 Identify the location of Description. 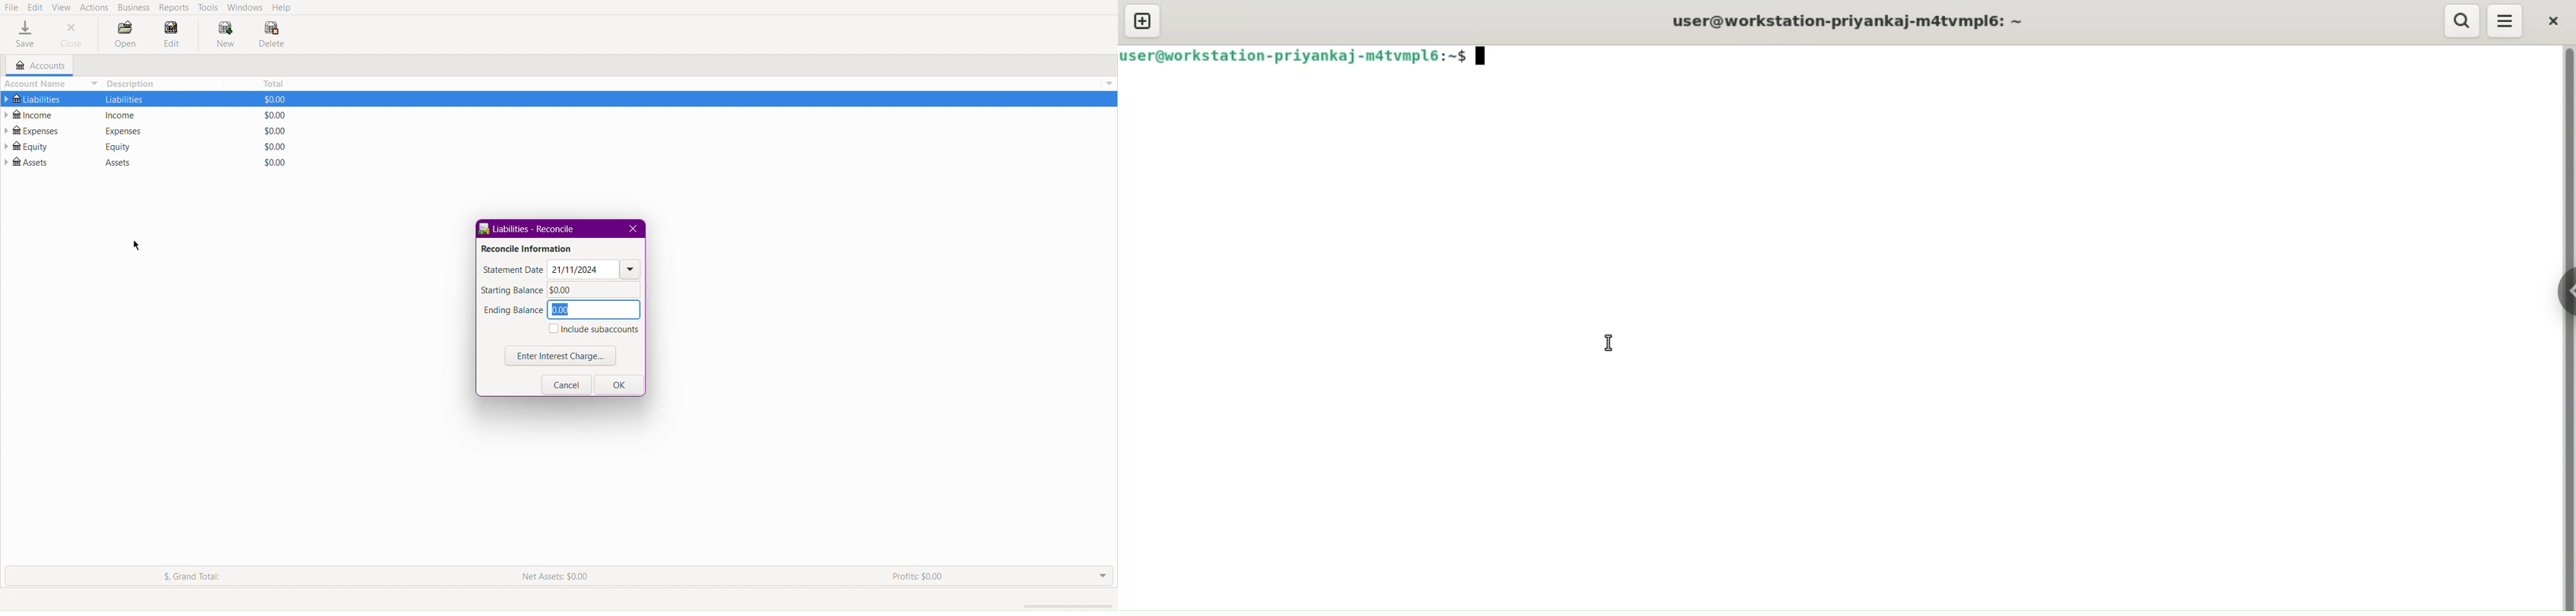
(131, 84).